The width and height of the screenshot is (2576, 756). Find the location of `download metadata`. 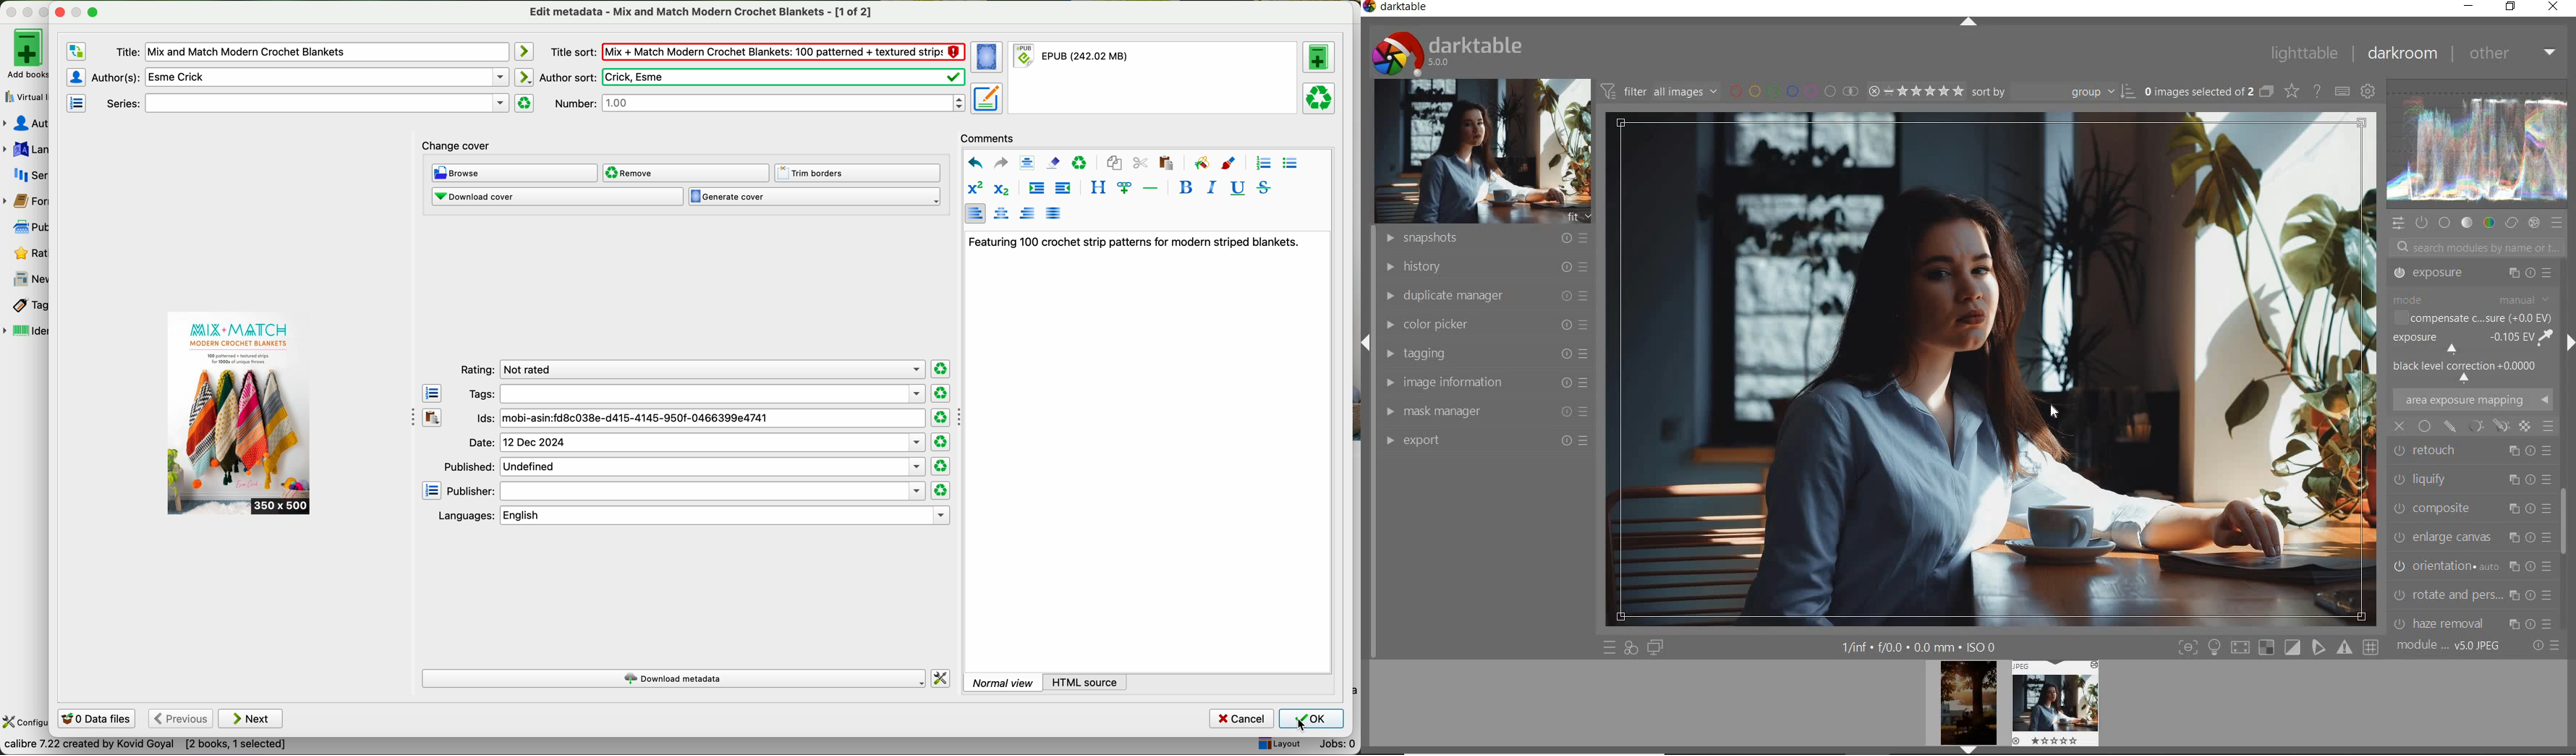

download metadata is located at coordinates (675, 680).